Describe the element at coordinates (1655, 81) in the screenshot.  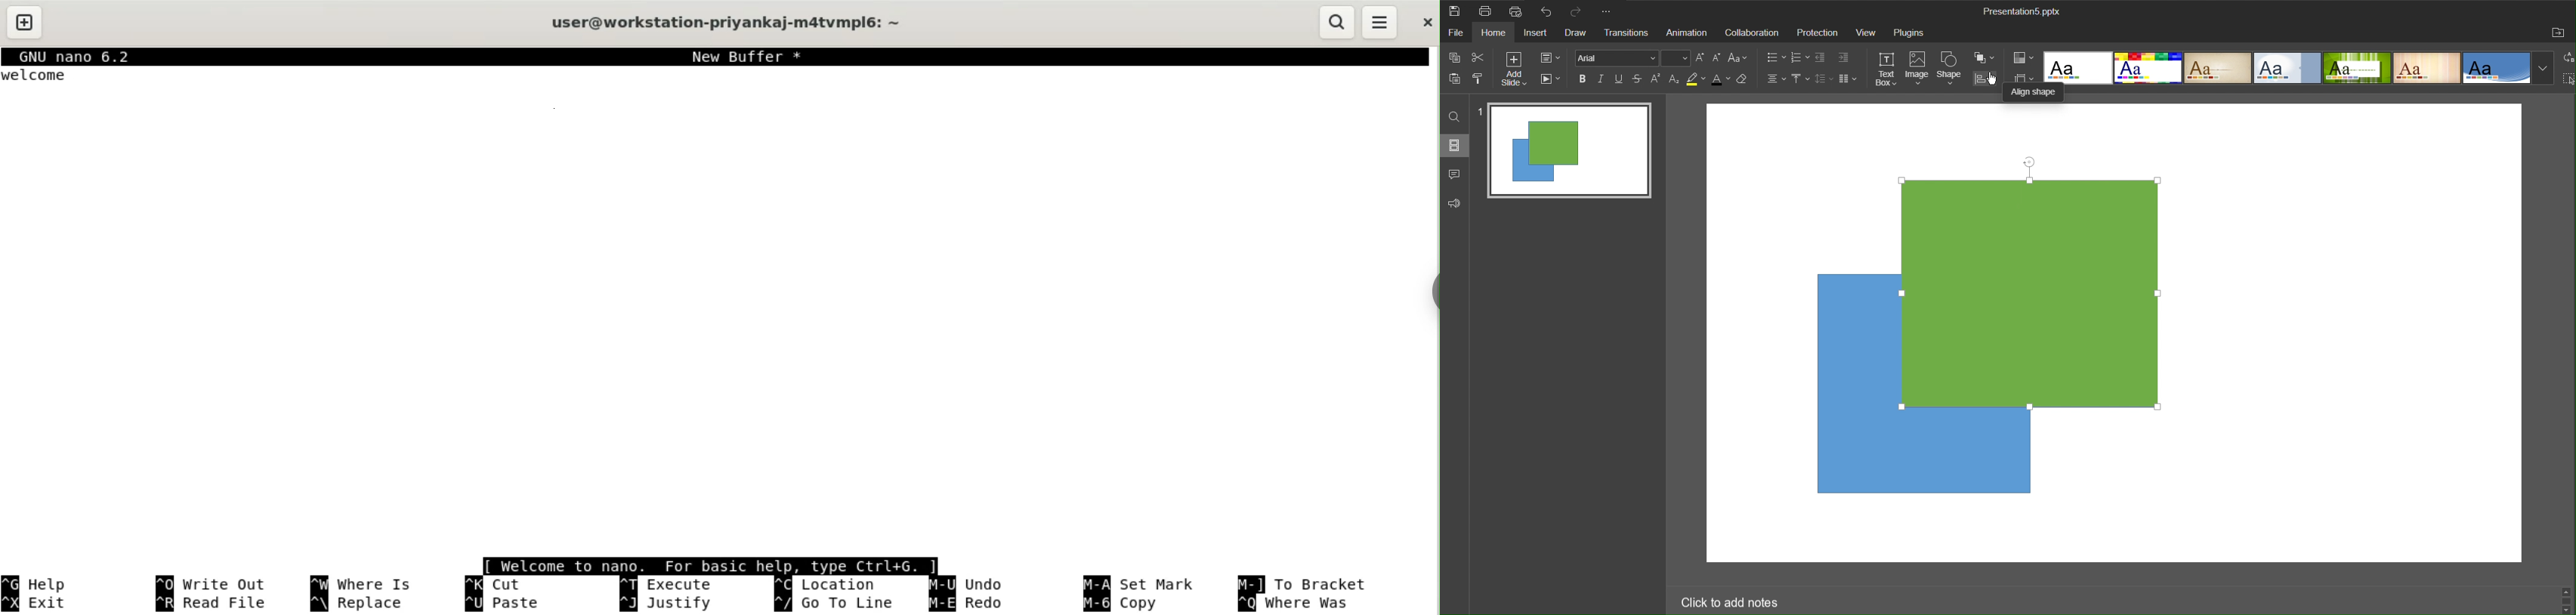
I see `Superscript` at that location.